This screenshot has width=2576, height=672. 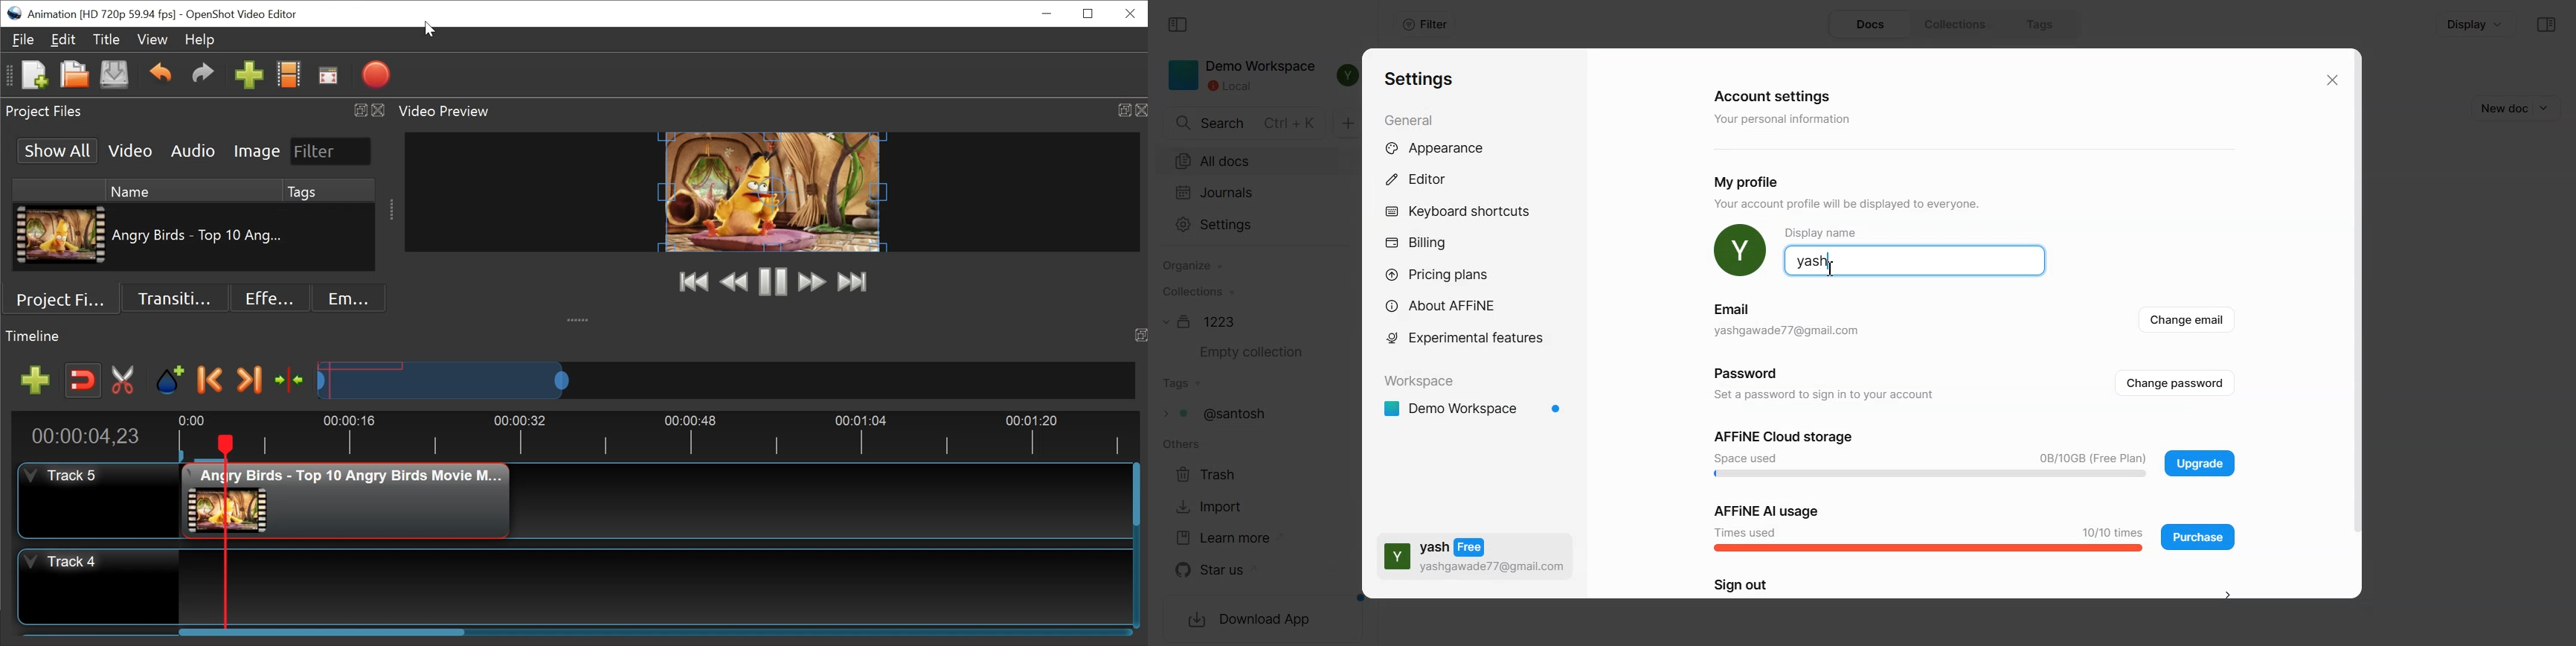 What do you see at coordinates (1416, 244) in the screenshot?
I see `Billing` at bounding box center [1416, 244].